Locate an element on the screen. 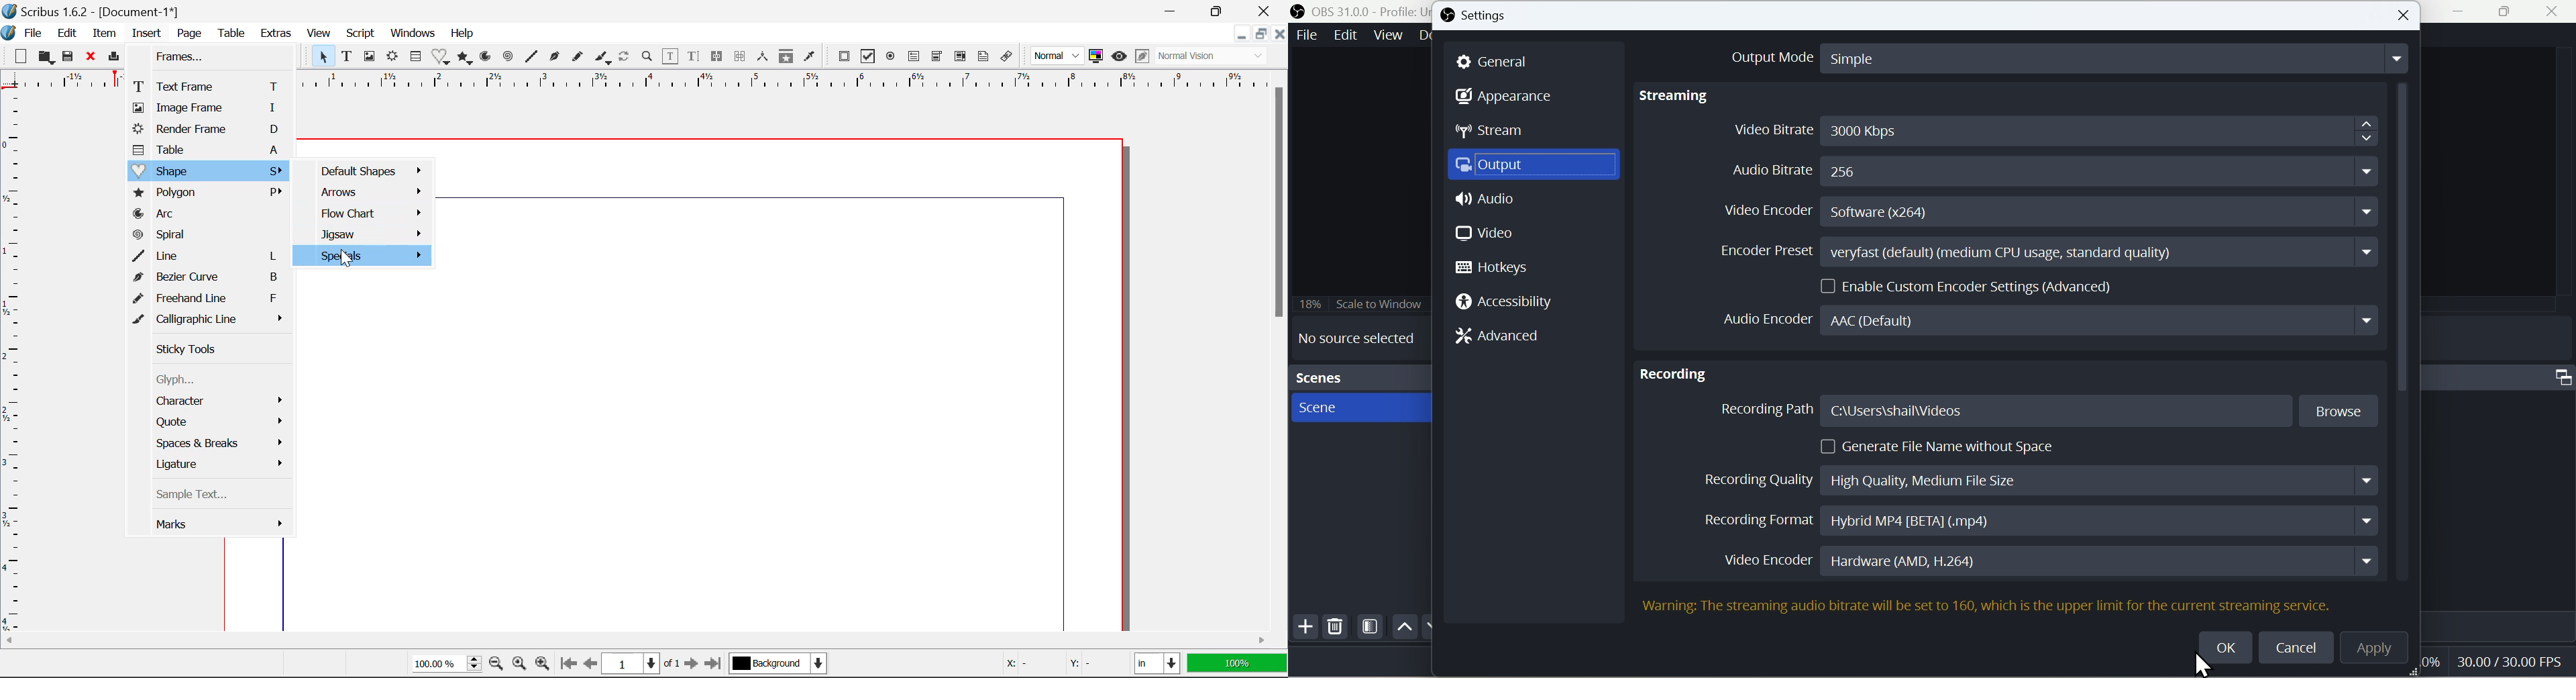 The width and height of the screenshot is (2576, 700). Audio mixer is located at coordinates (2502, 375).